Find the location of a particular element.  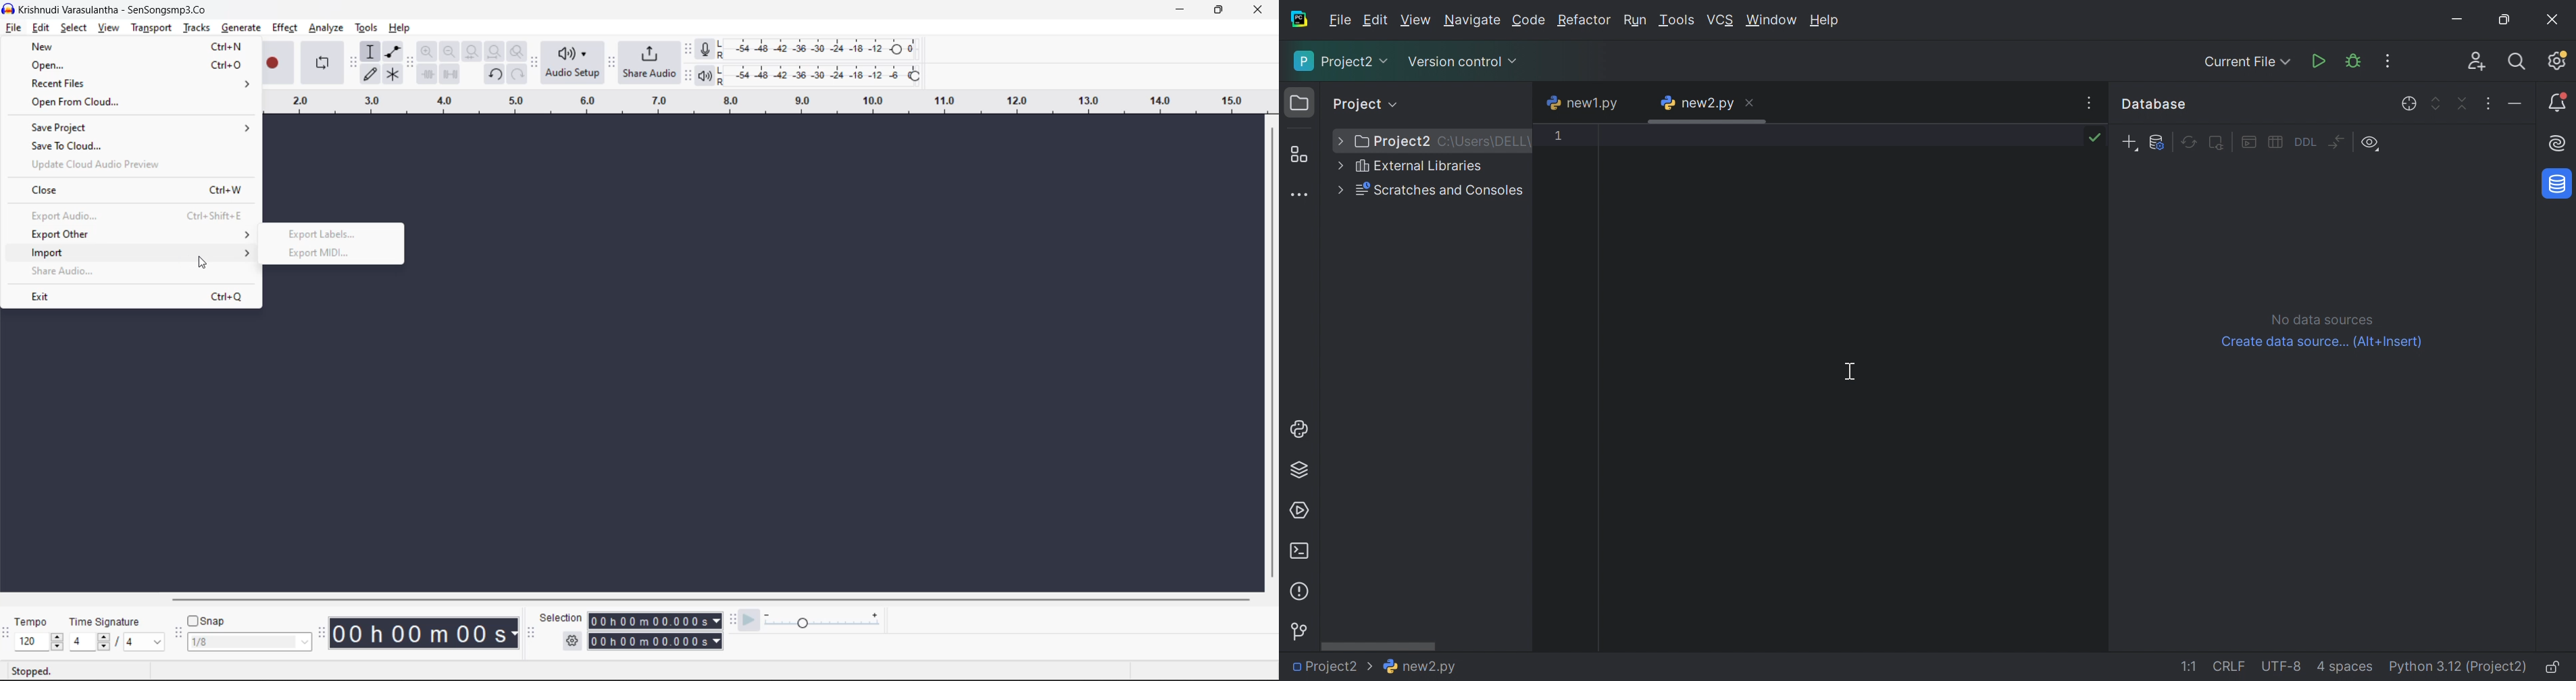

Code is located at coordinates (1530, 20).